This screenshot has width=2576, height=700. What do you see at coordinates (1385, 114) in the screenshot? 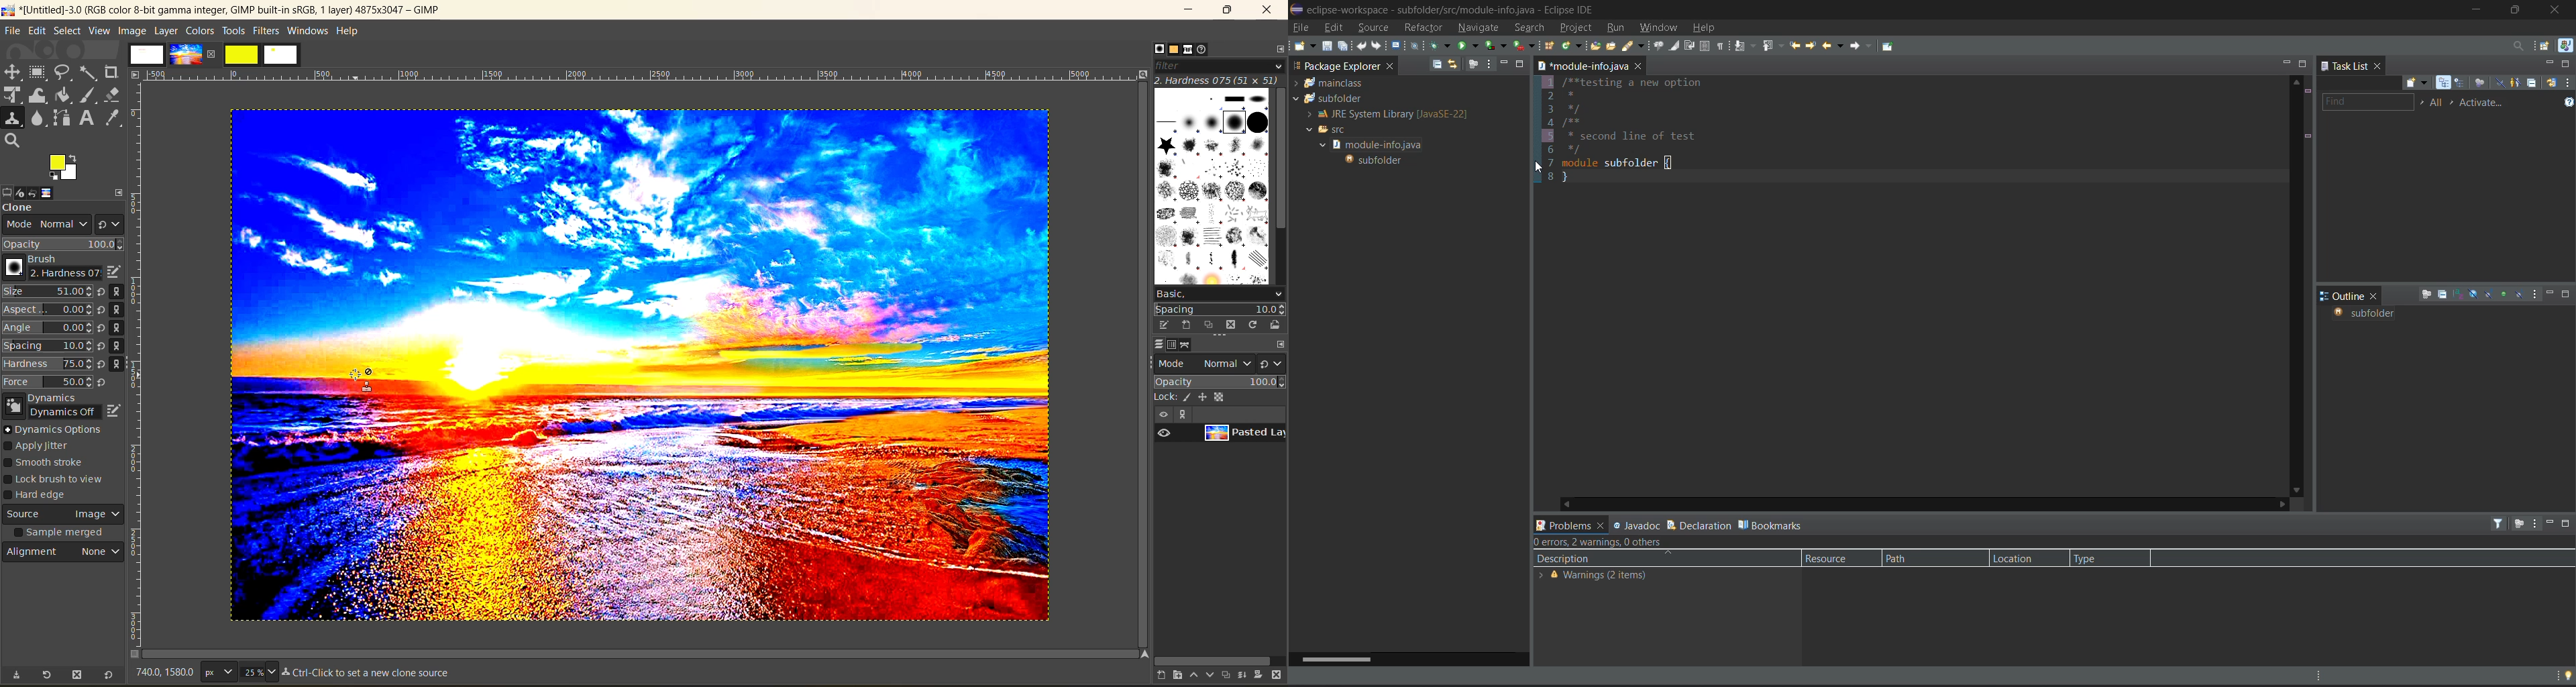
I see `JRE System Library [JavaSE-22]` at bounding box center [1385, 114].